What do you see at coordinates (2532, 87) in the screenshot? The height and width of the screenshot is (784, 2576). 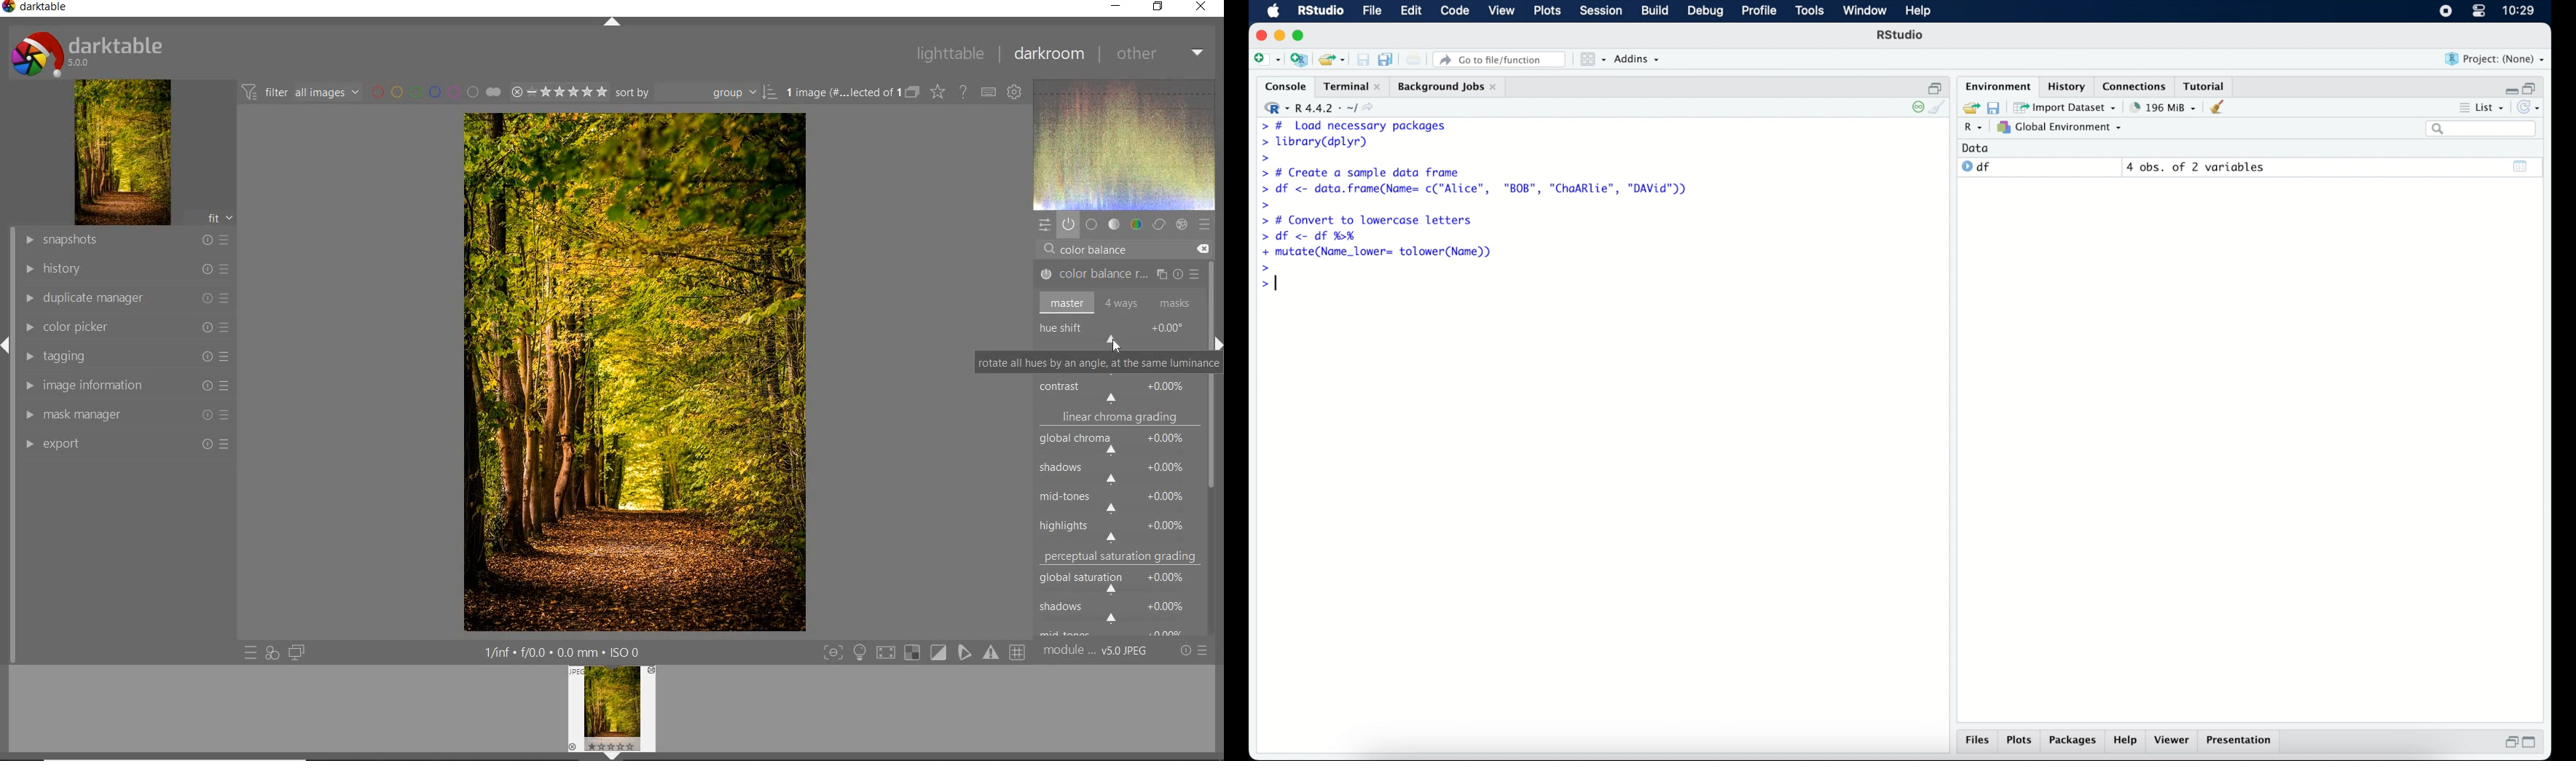 I see `restore down` at bounding box center [2532, 87].